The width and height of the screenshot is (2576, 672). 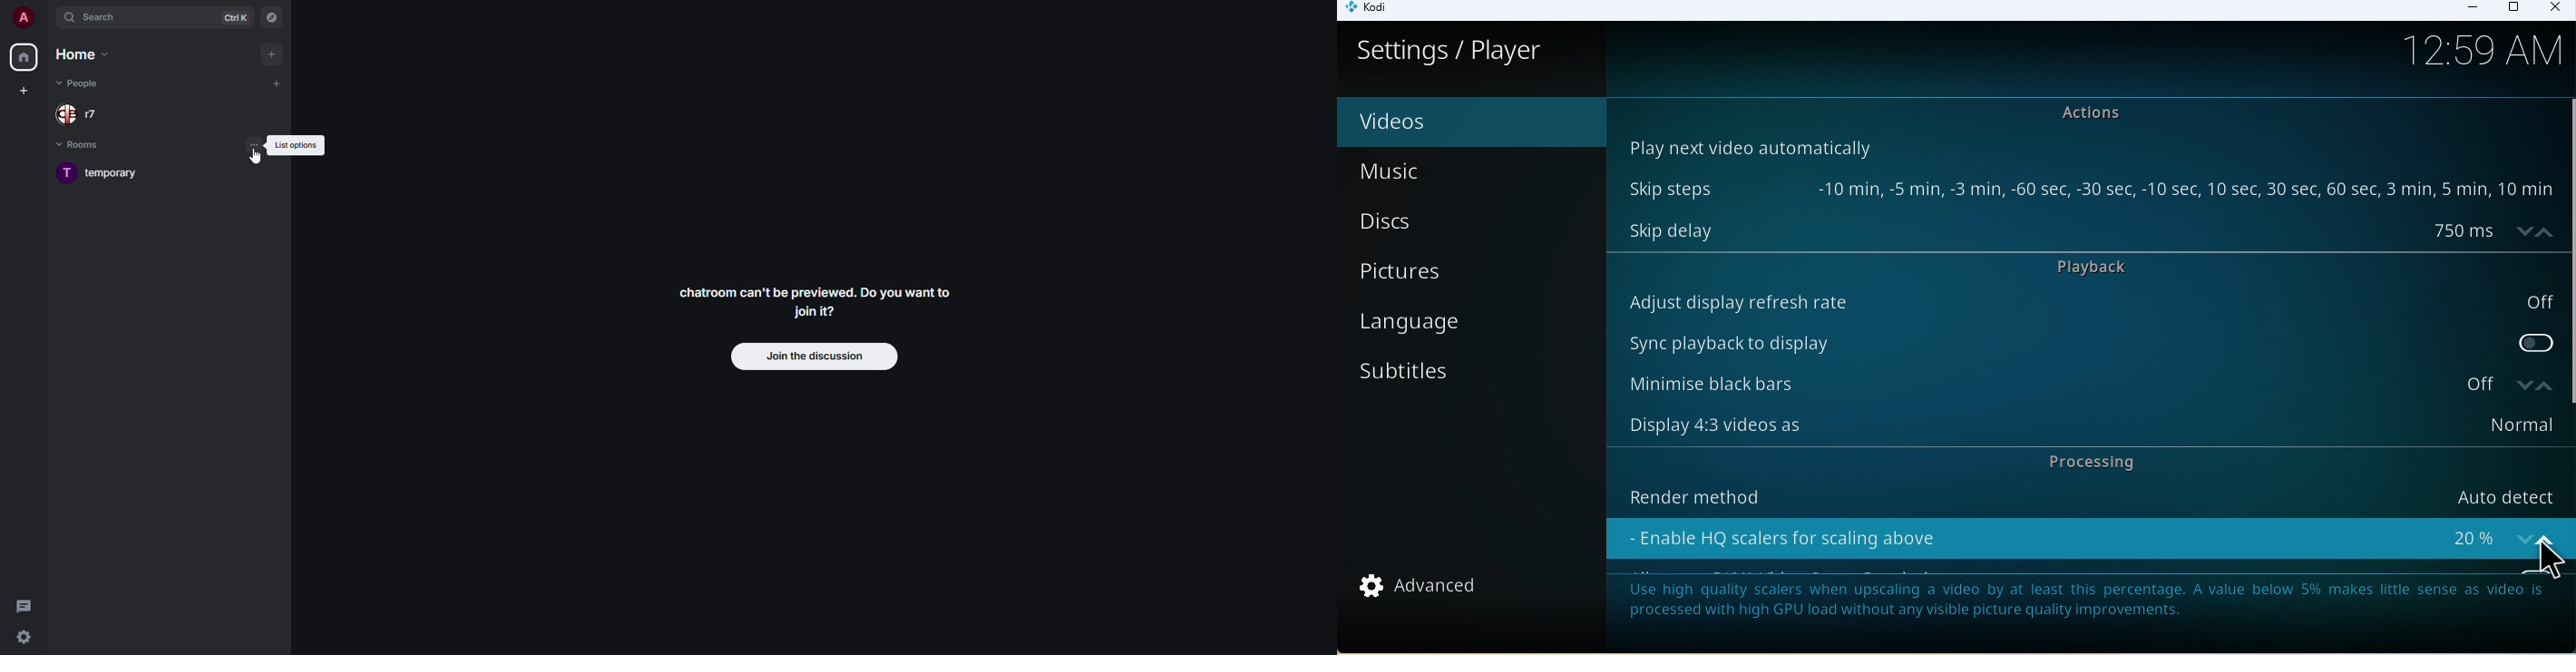 What do you see at coordinates (1374, 11) in the screenshot?
I see `Kodi icon` at bounding box center [1374, 11].